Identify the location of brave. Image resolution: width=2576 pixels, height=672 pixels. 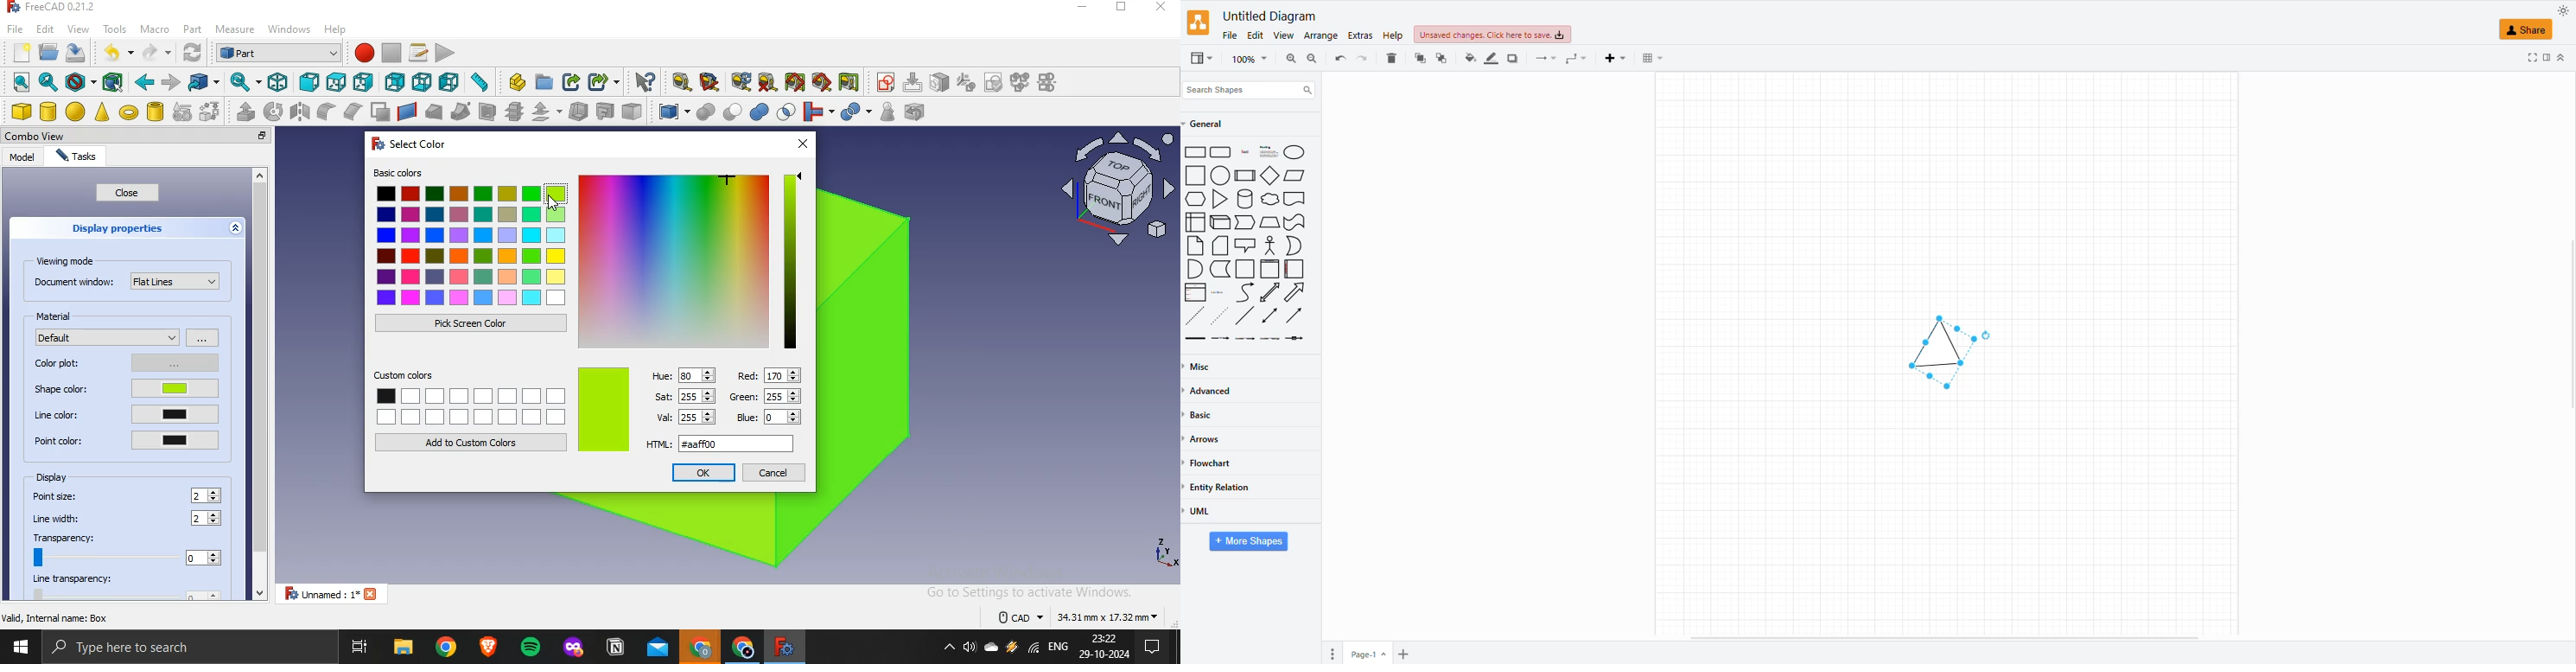
(488, 646).